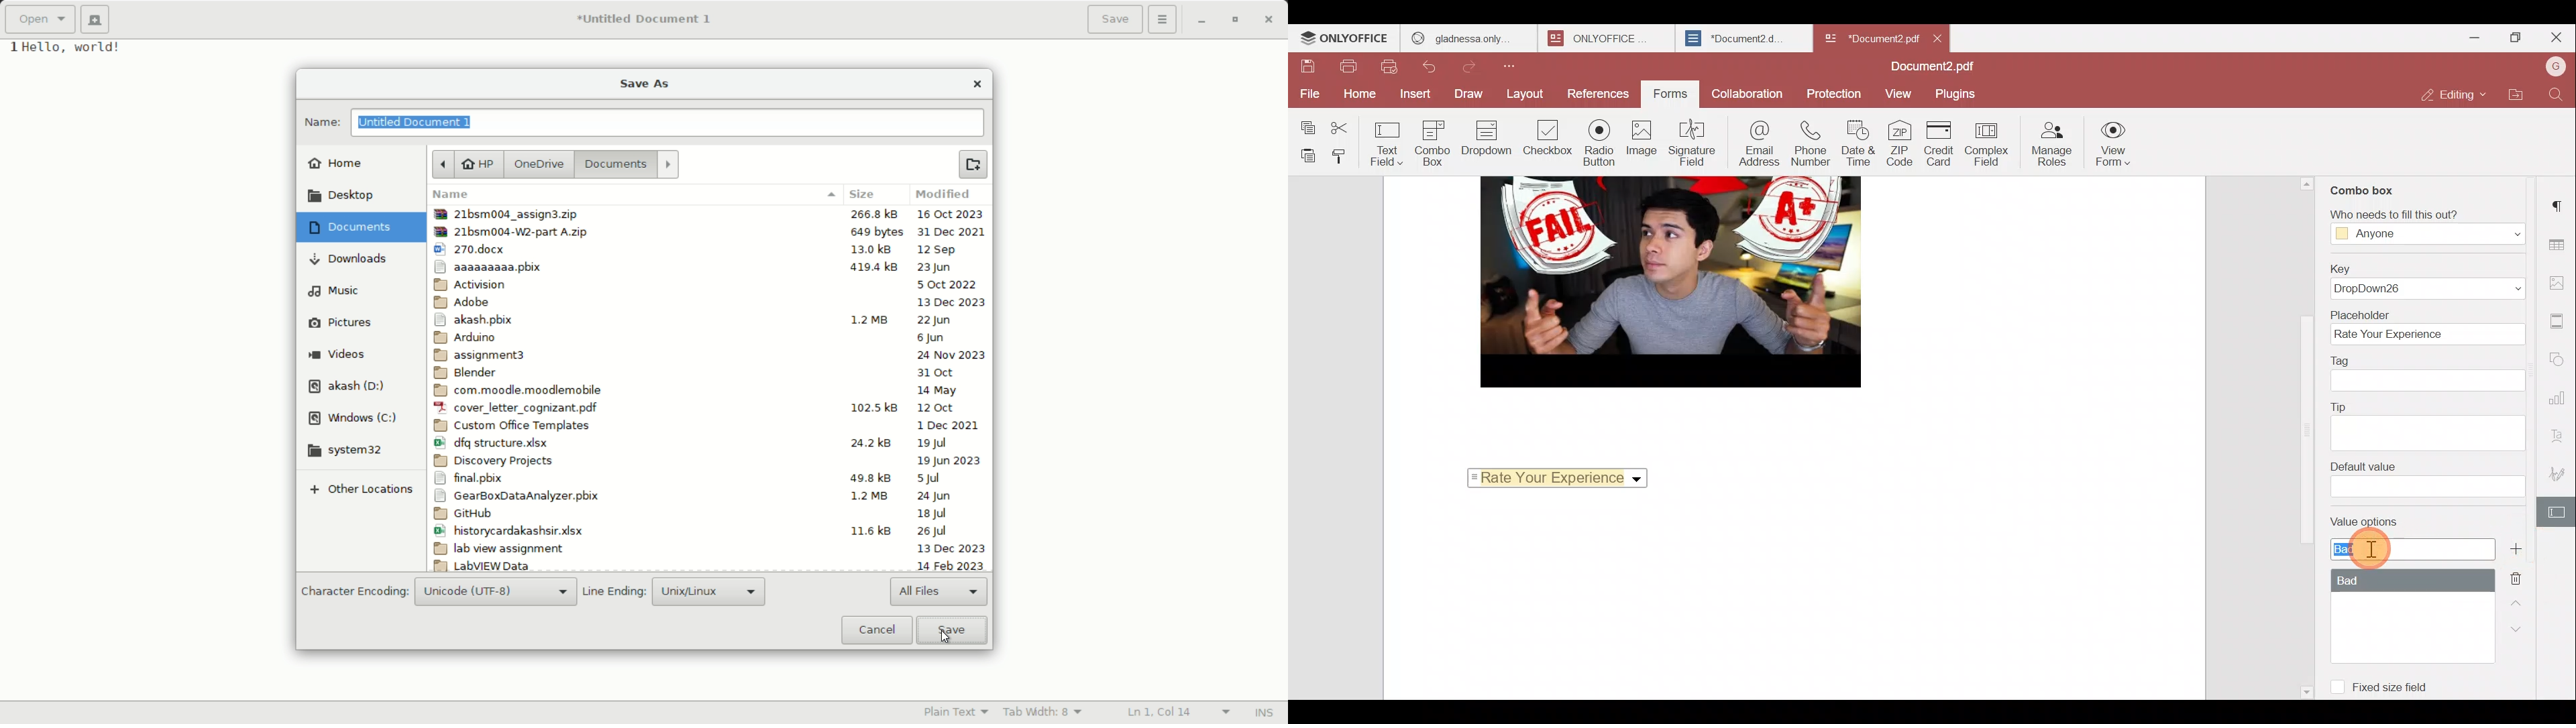 This screenshot has width=2576, height=728. Describe the element at coordinates (1932, 66) in the screenshot. I see `Document2.pdf` at that location.